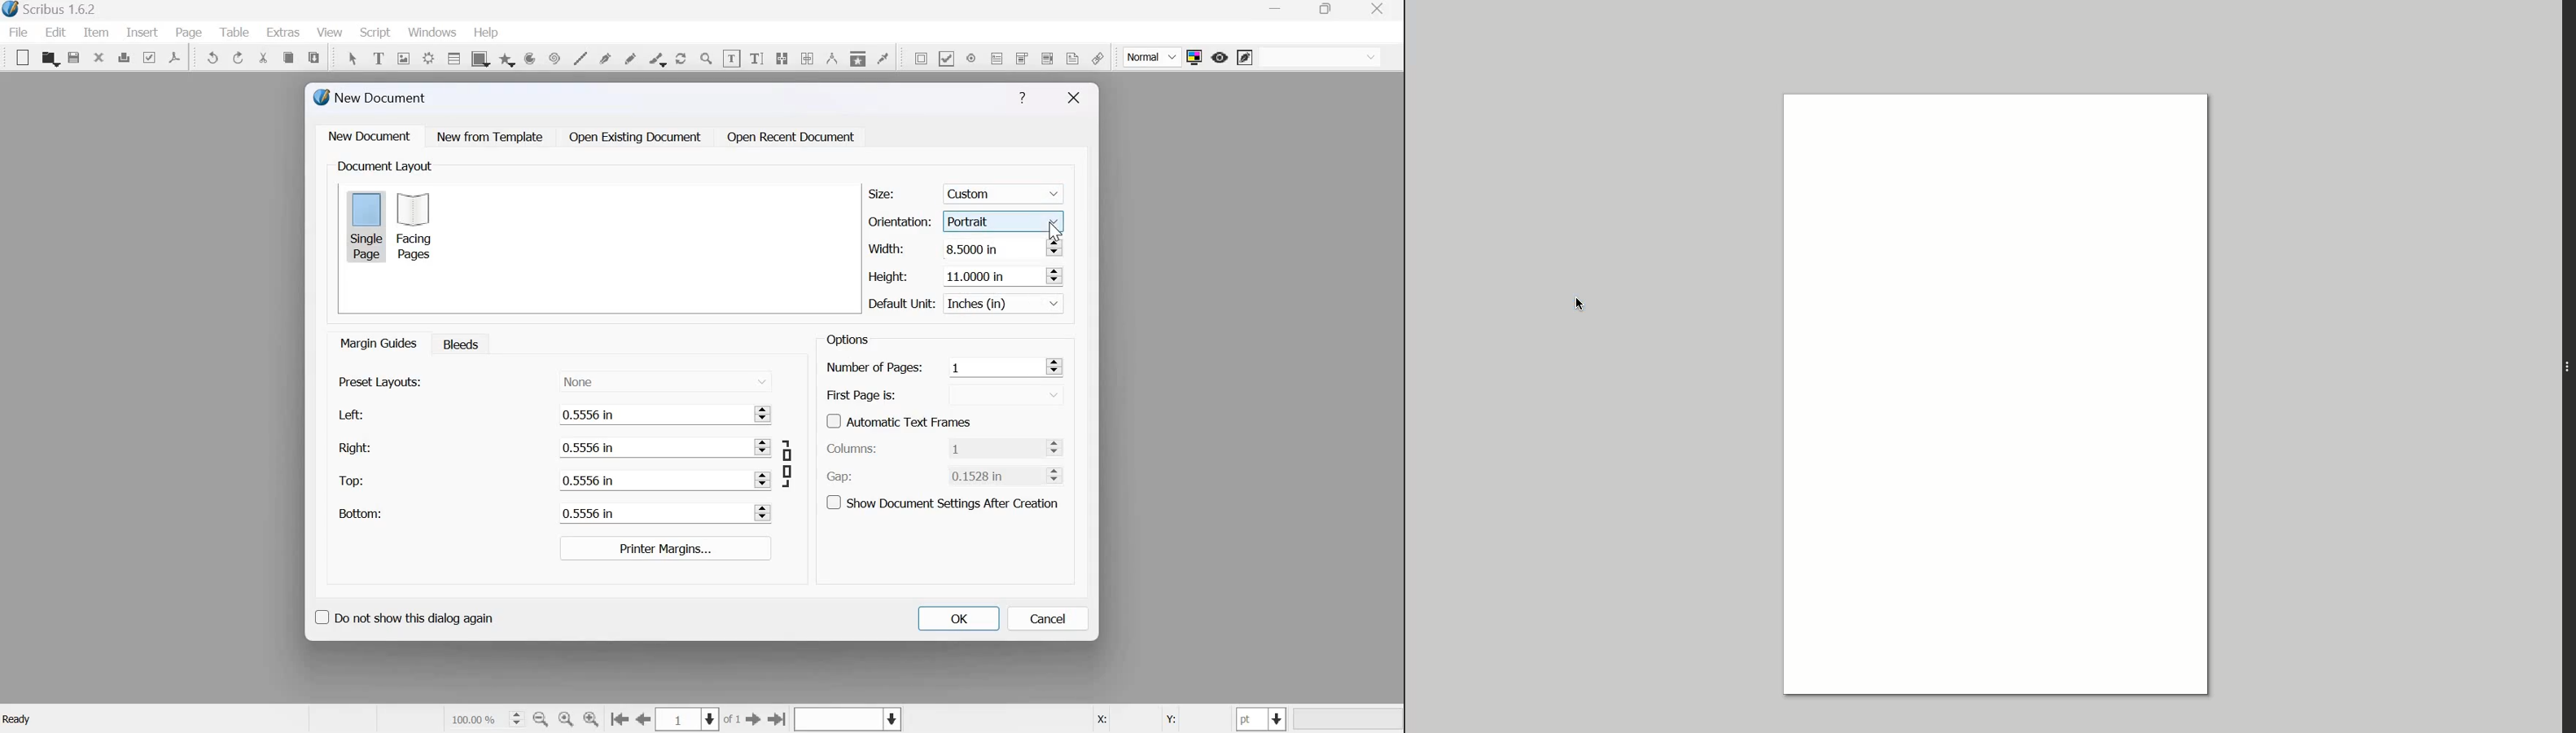  Describe the element at coordinates (315, 56) in the screenshot. I see `paste` at that location.